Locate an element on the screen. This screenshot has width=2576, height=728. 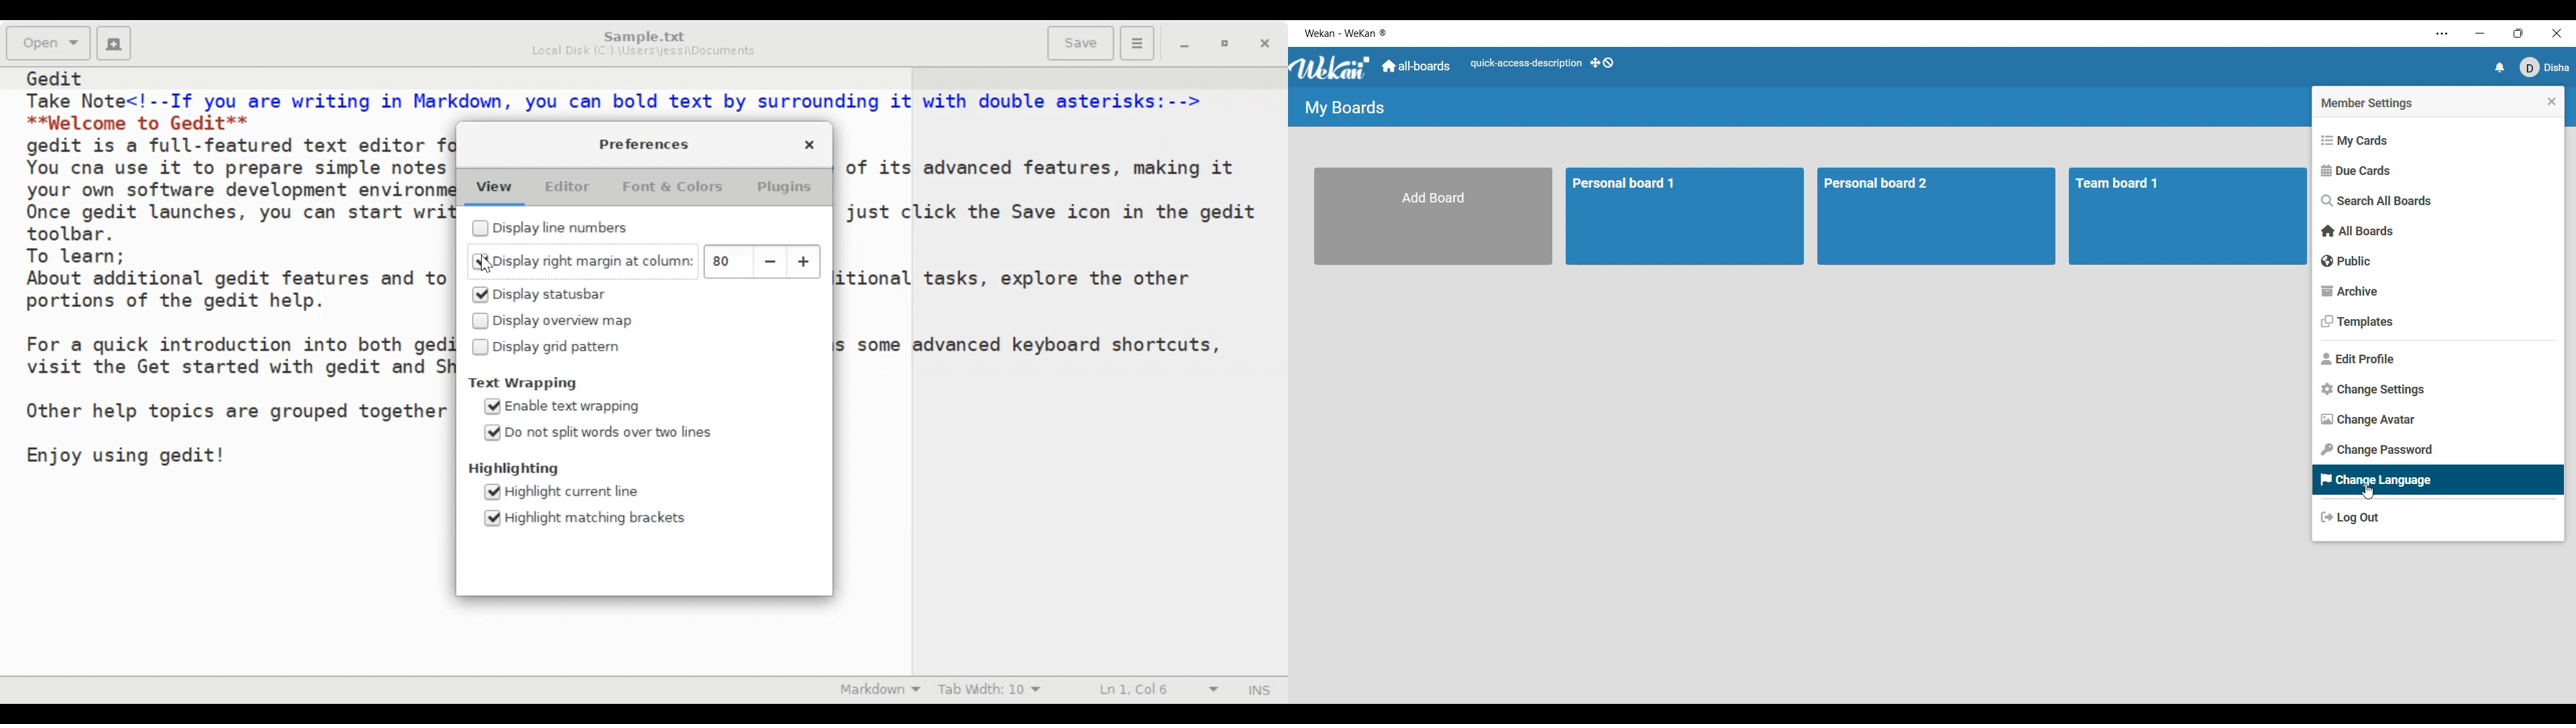
team board 1 is located at coordinates (2188, 217).